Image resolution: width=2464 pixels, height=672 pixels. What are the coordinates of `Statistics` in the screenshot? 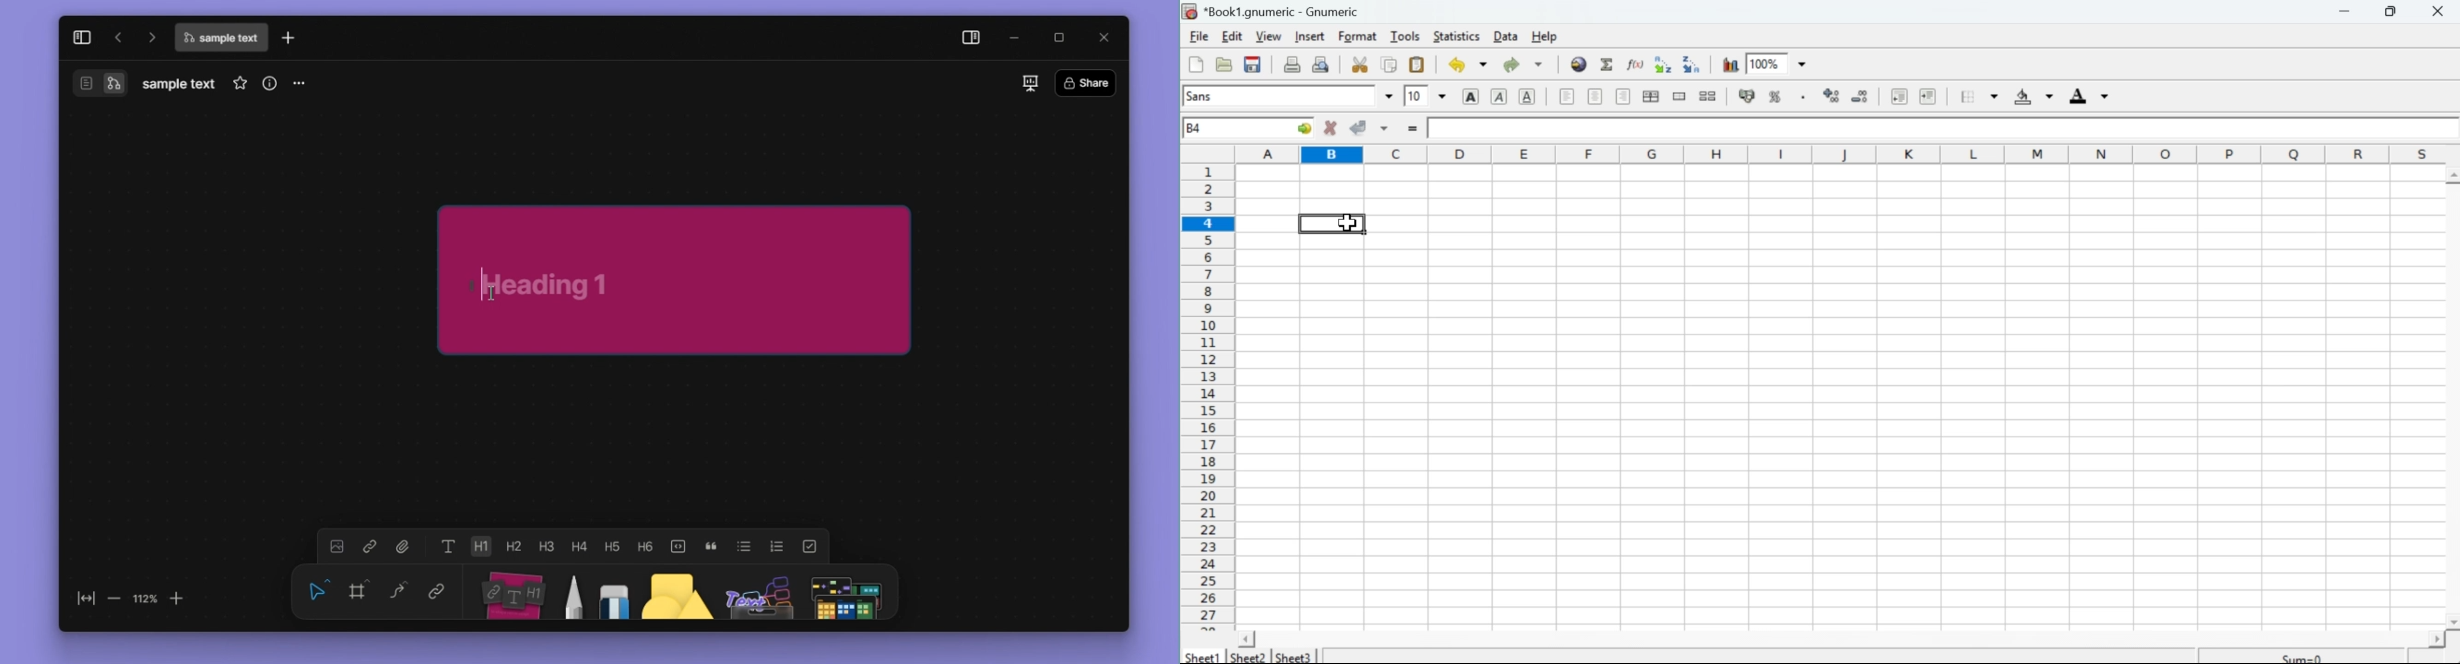 It's located at (1456, 36).